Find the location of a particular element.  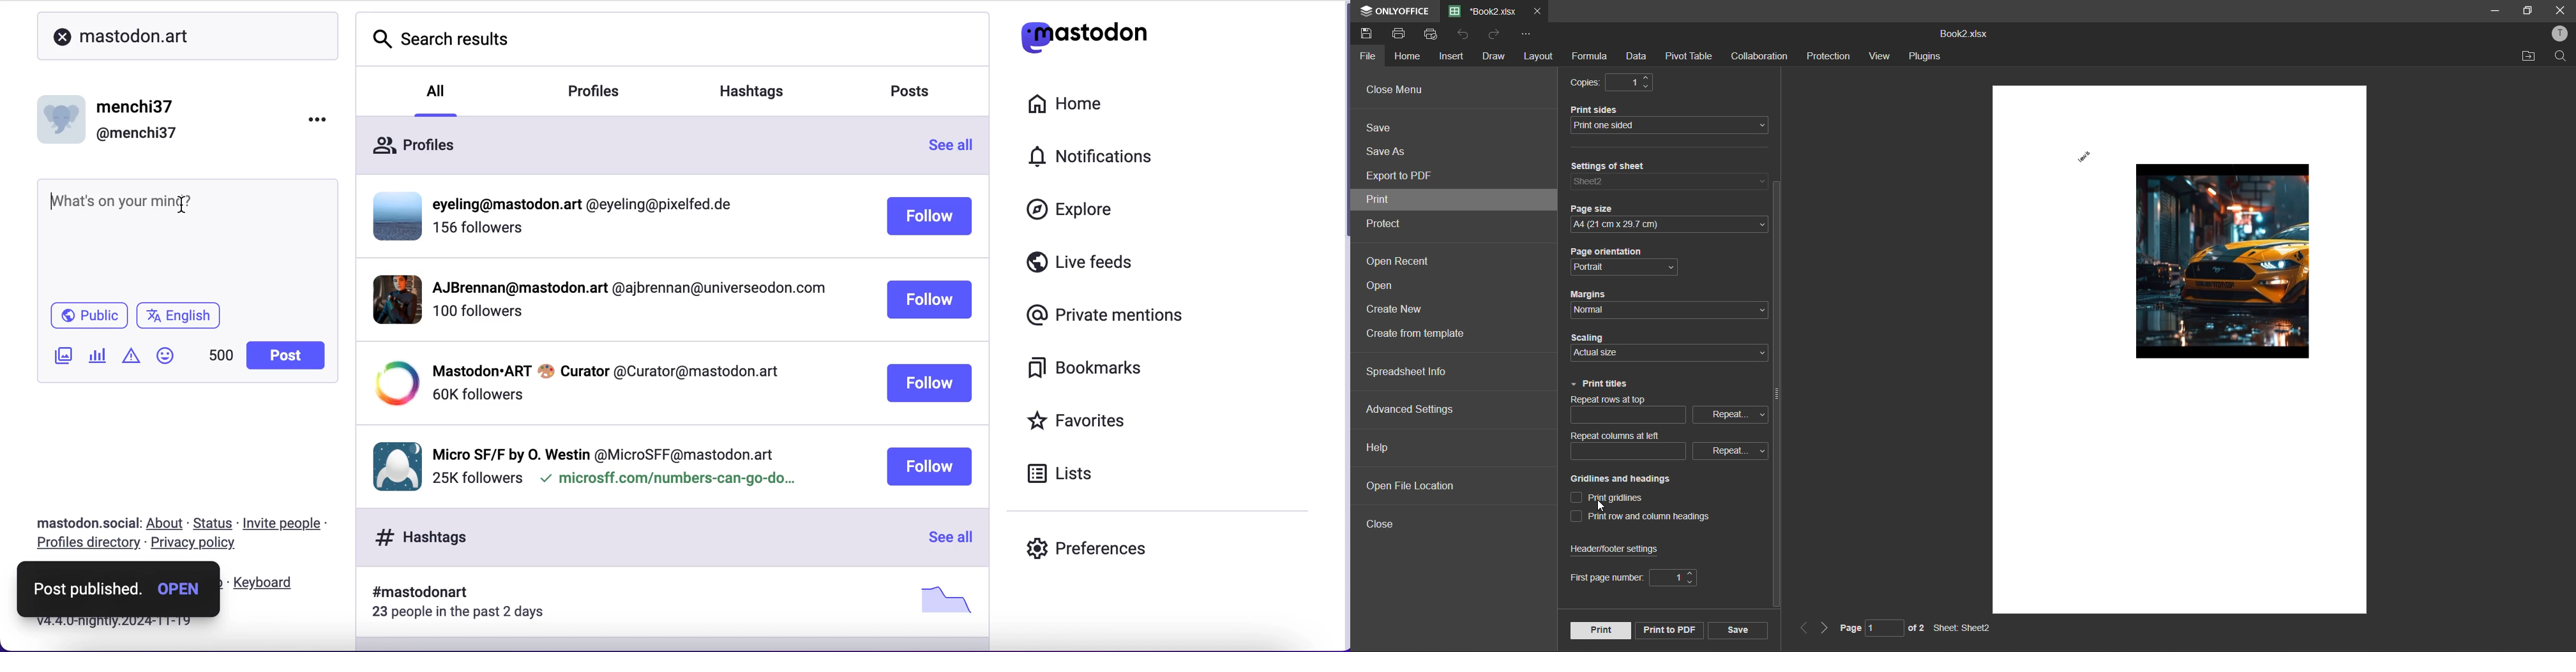

followers is located at coordinates (476, 479).